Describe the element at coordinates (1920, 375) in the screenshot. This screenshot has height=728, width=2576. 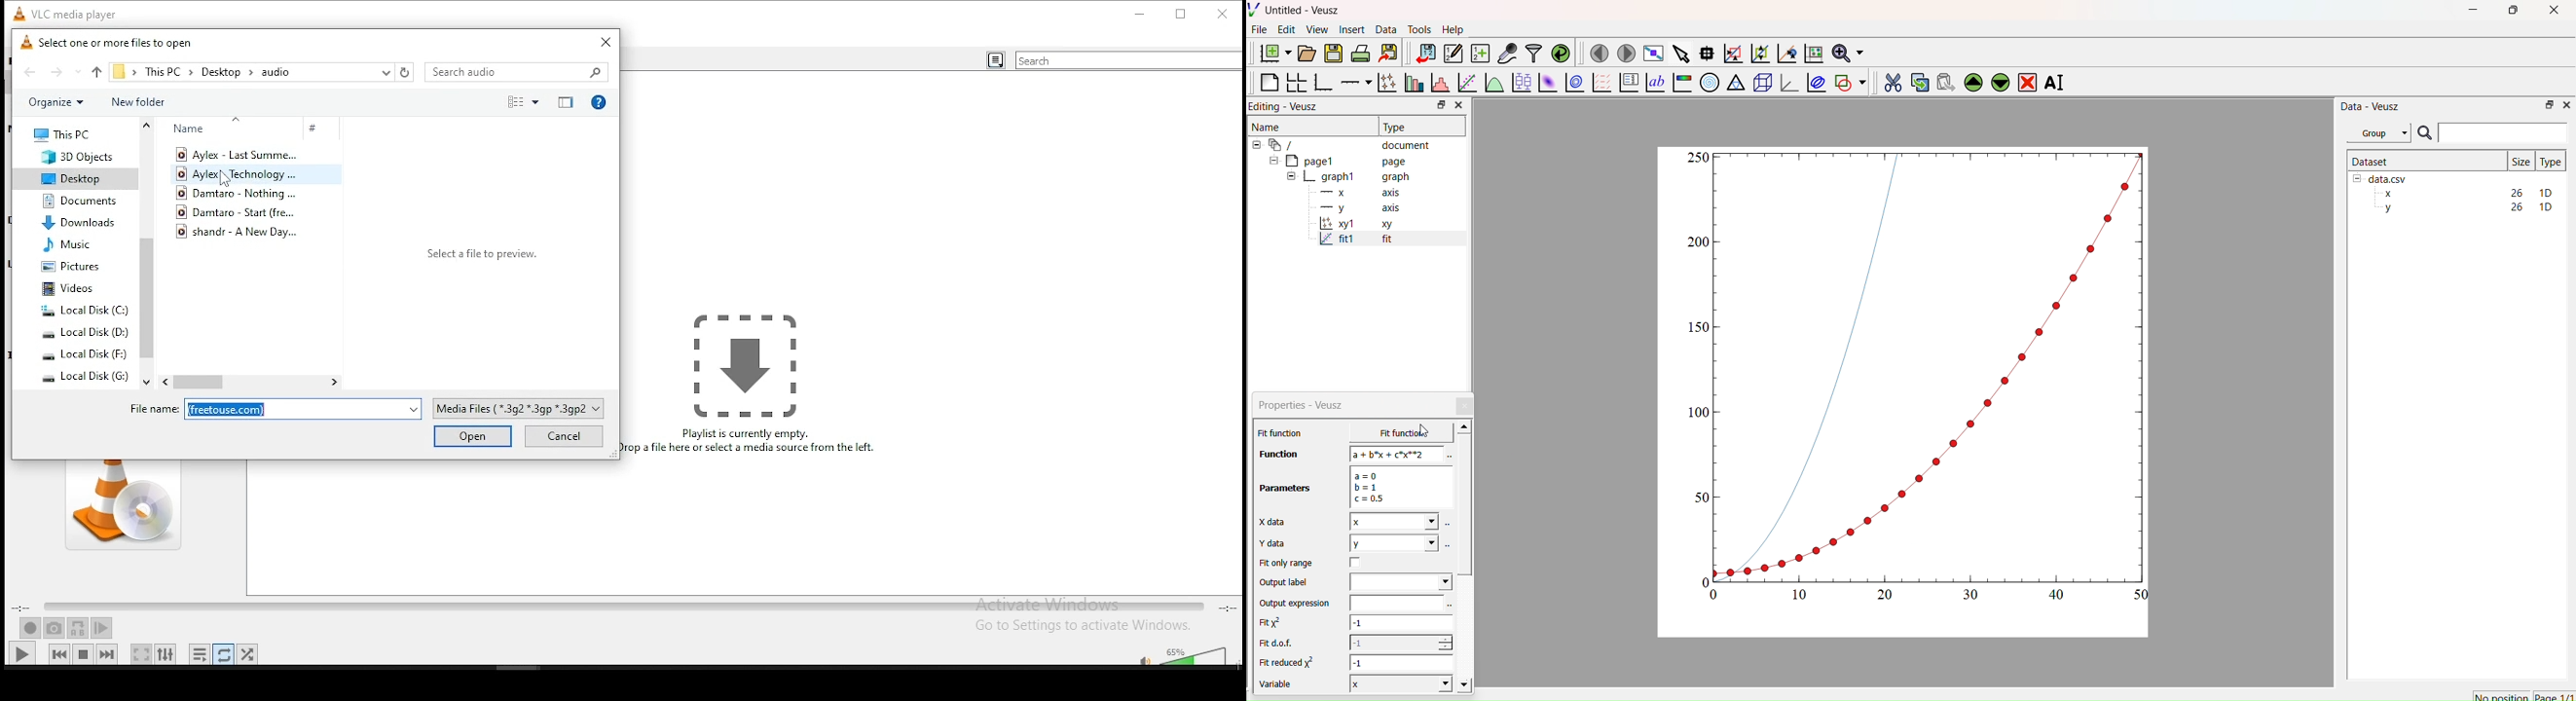
I see `Graph` at that location.